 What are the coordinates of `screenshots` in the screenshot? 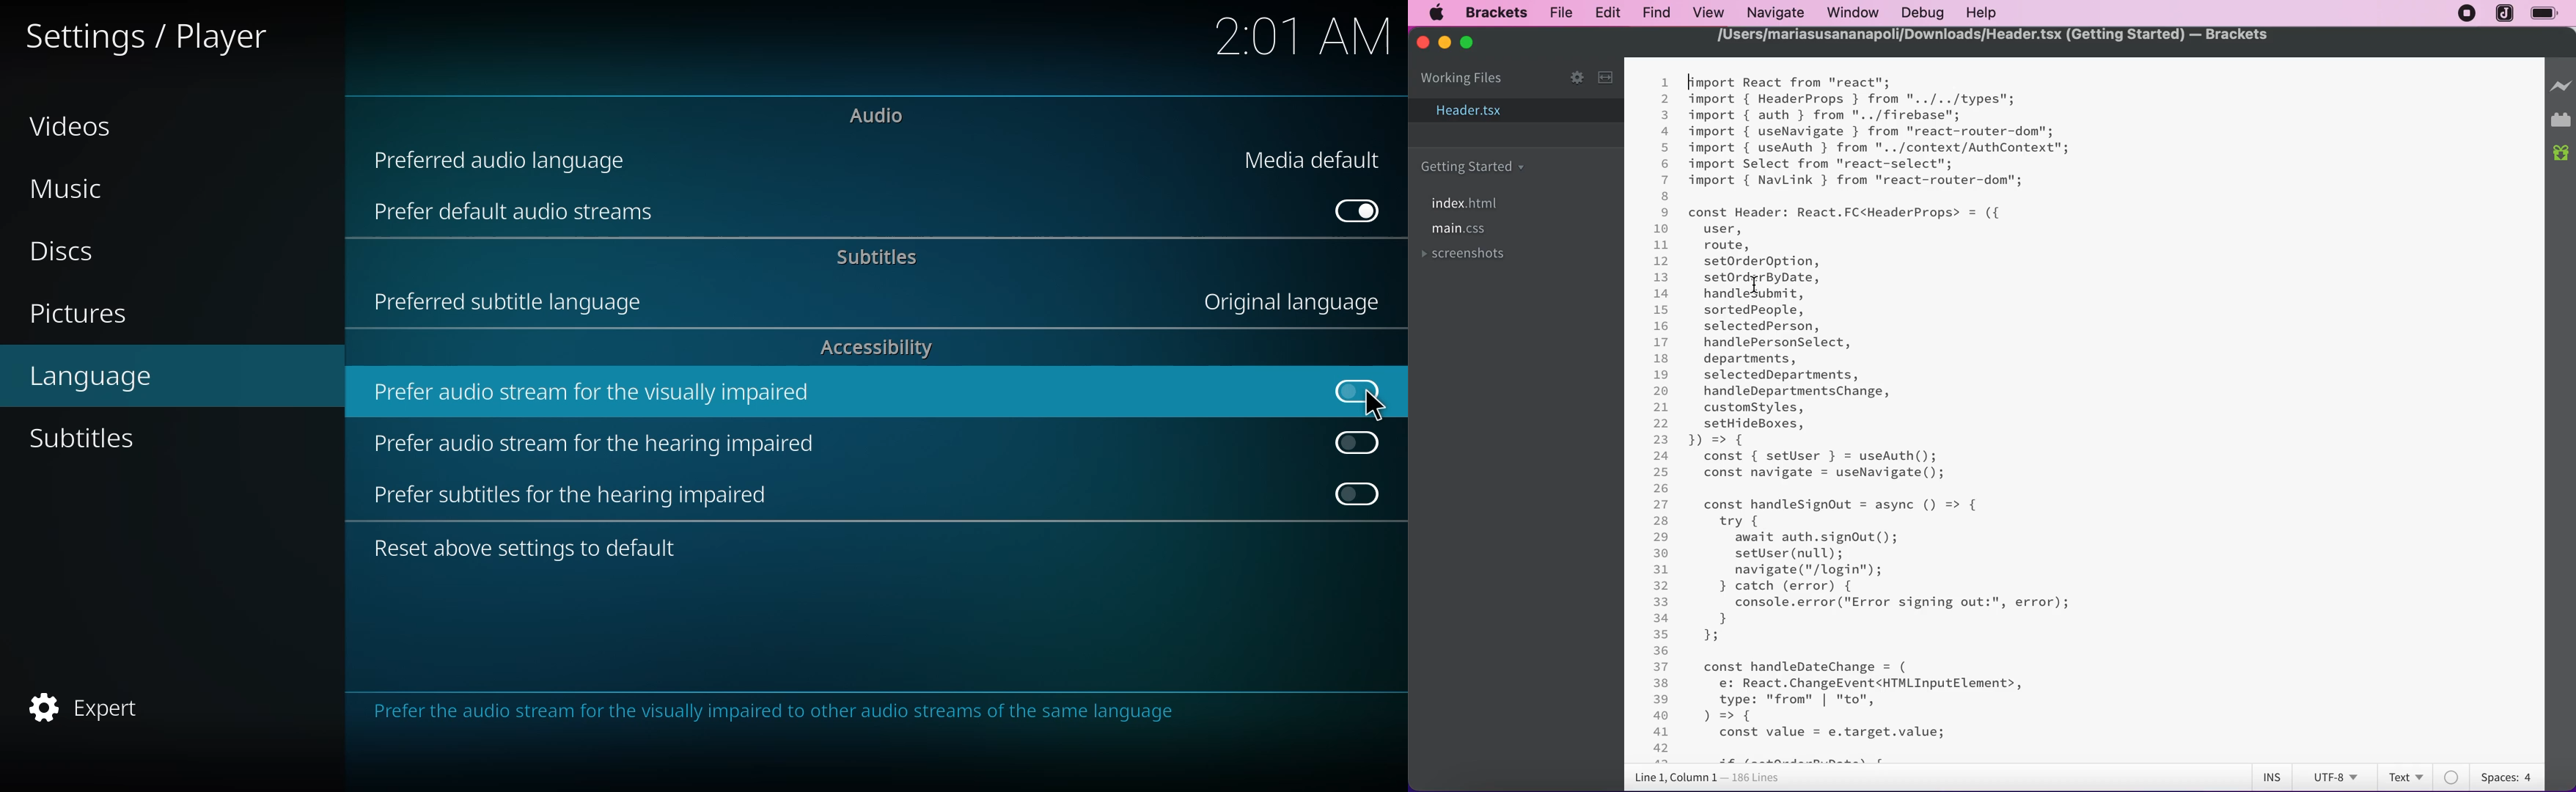 It's located at (1463, 255).